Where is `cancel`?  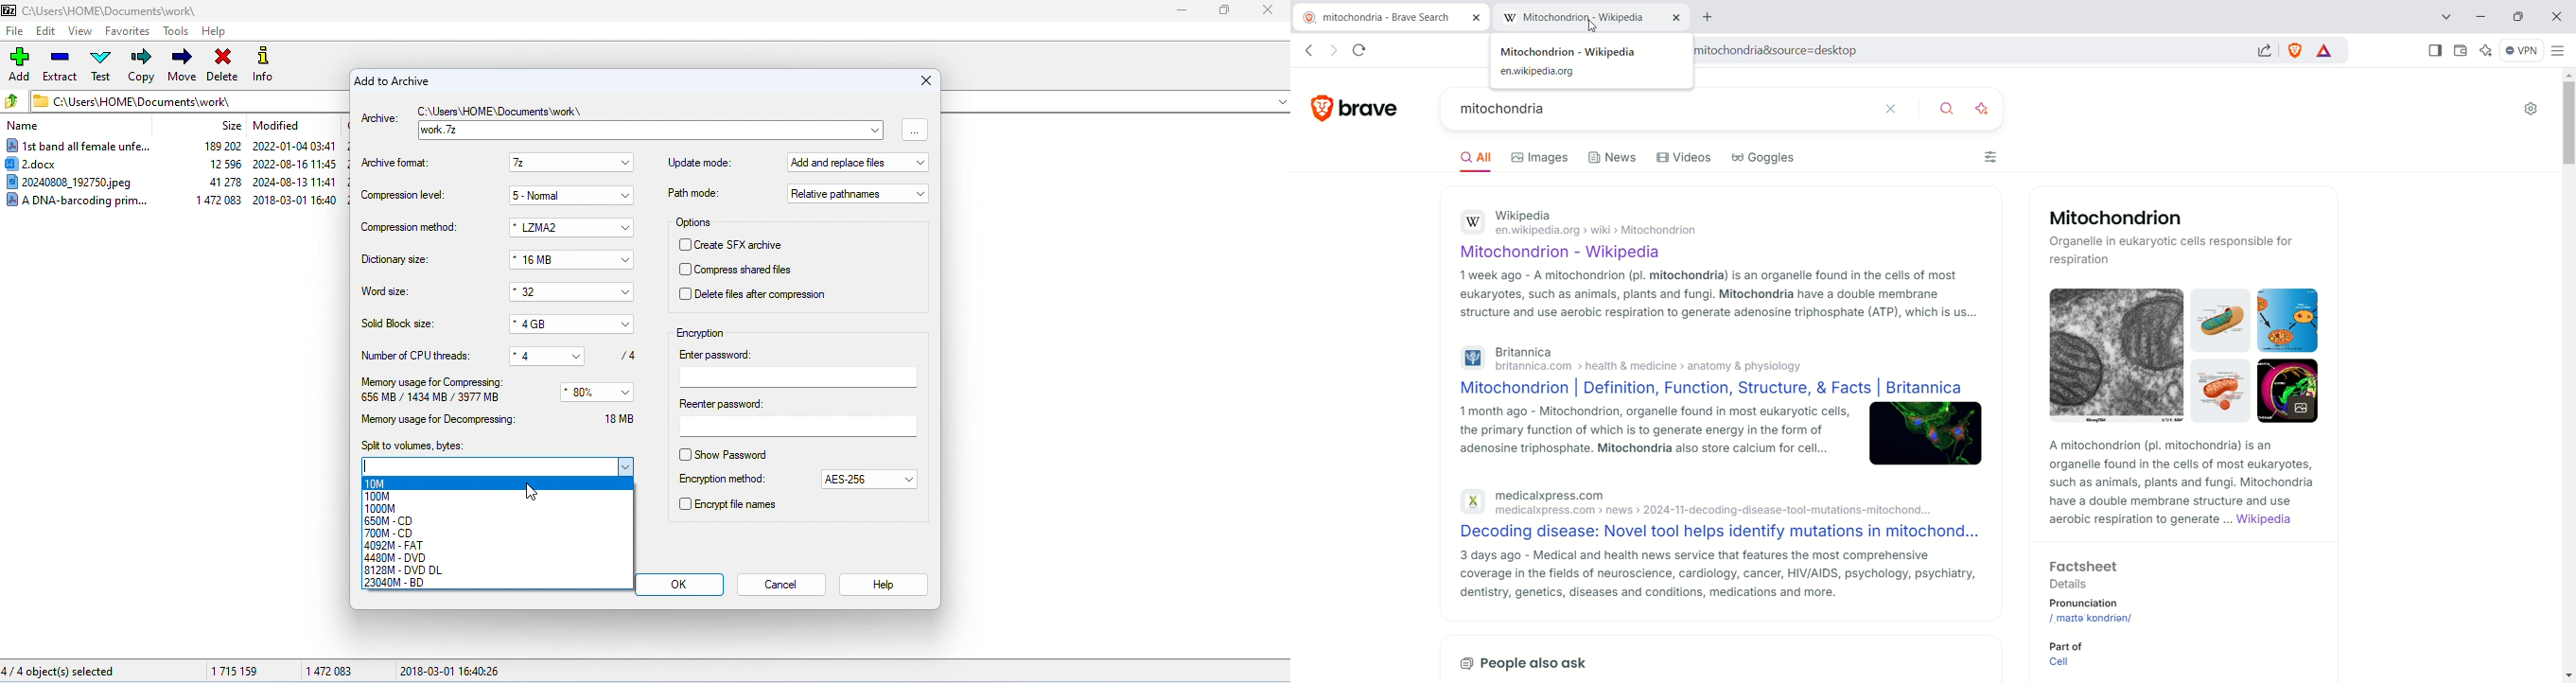
cancel is located at coordinates (782, 585).